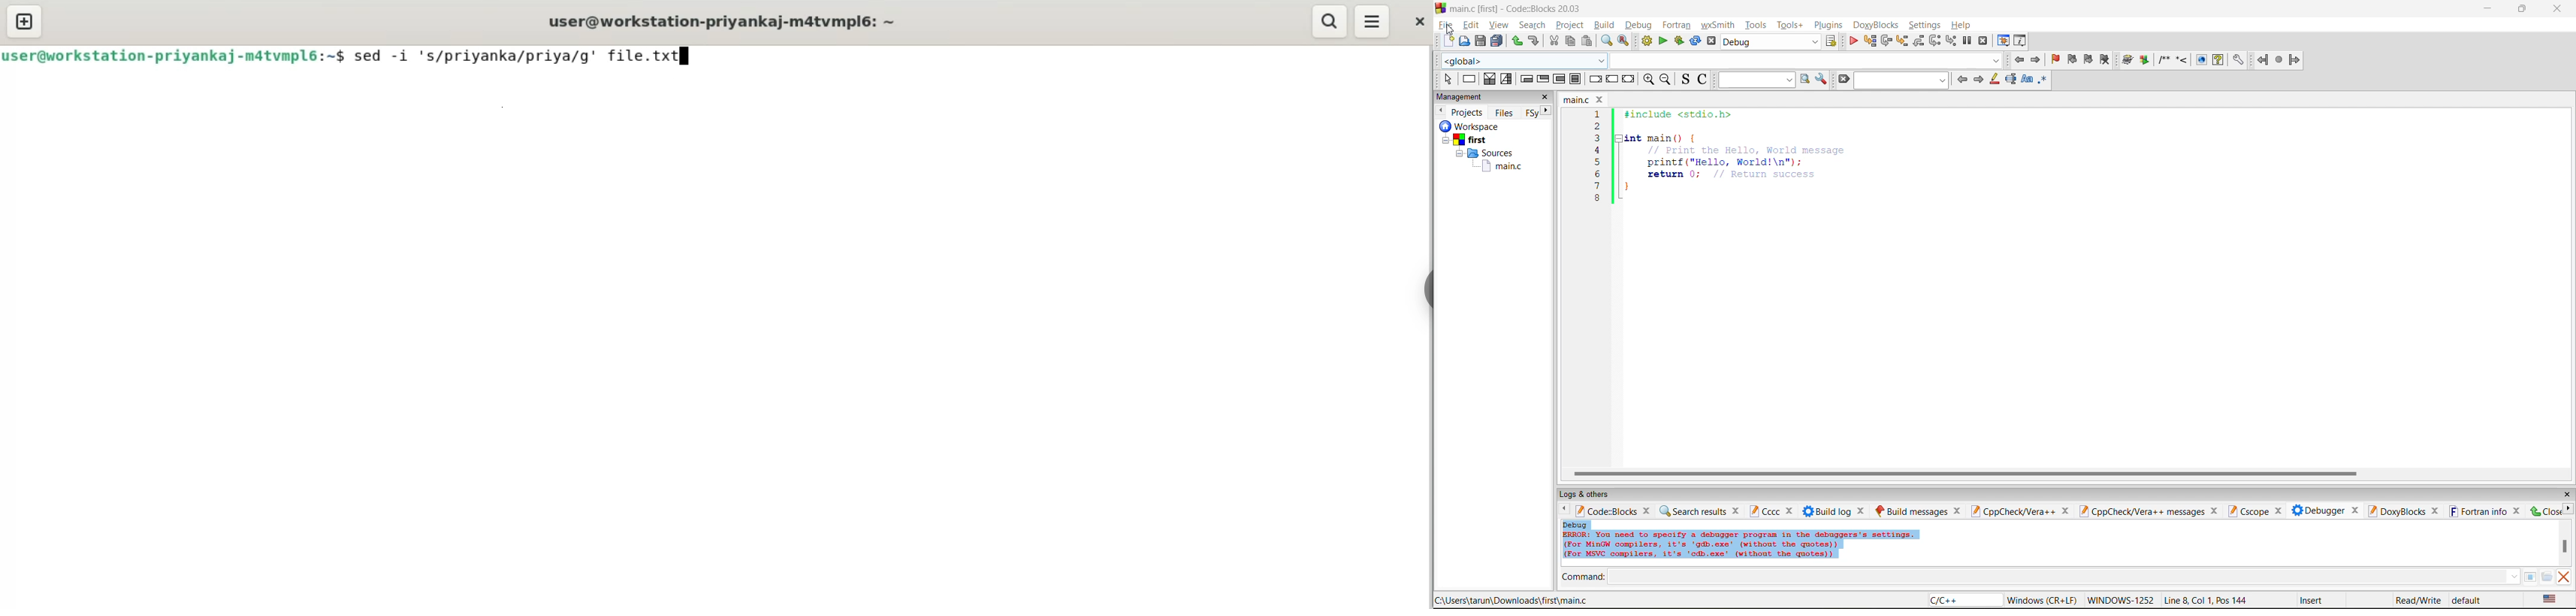  What do you see at coordinates (1597, 186) in the screenshot?
I see `7` at bounding box center [1597, 186].